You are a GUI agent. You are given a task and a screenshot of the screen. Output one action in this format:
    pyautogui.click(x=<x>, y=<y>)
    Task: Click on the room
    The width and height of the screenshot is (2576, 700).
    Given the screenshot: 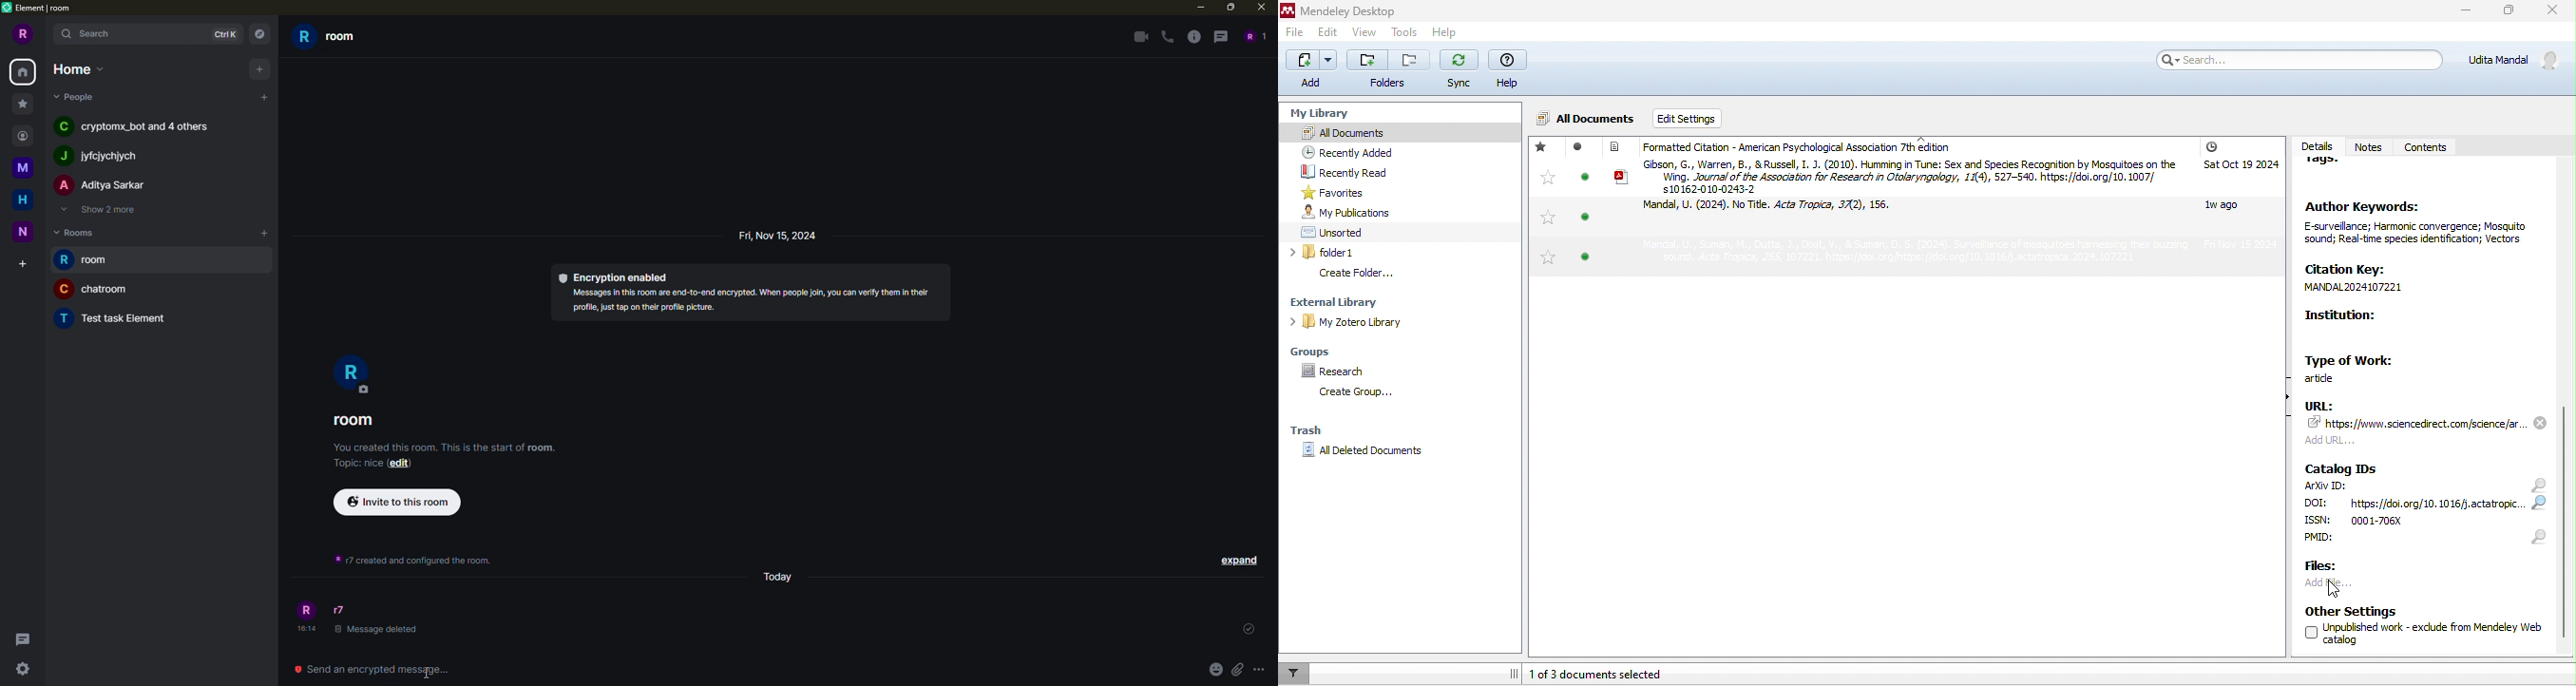 What is the action you would take?
    pyautogui.click(x=116, y=318)
    